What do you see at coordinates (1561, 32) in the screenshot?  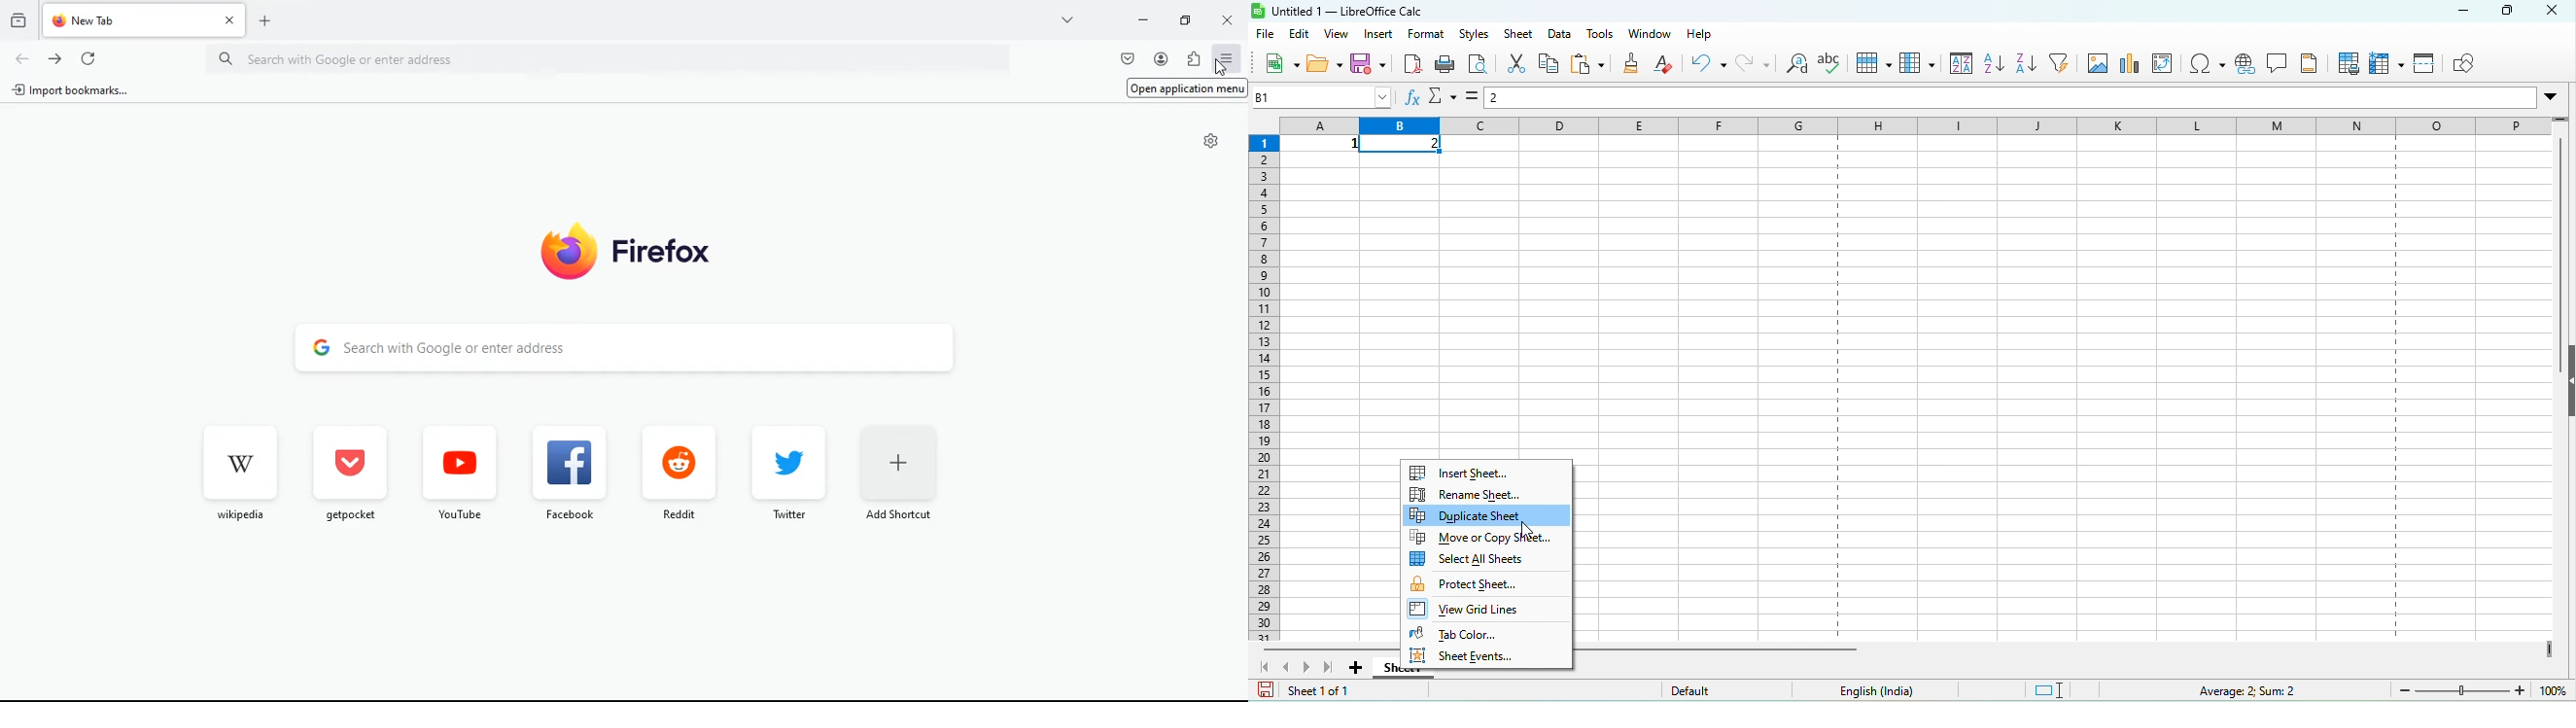 I see `data` at bounding box center [1561, 32].